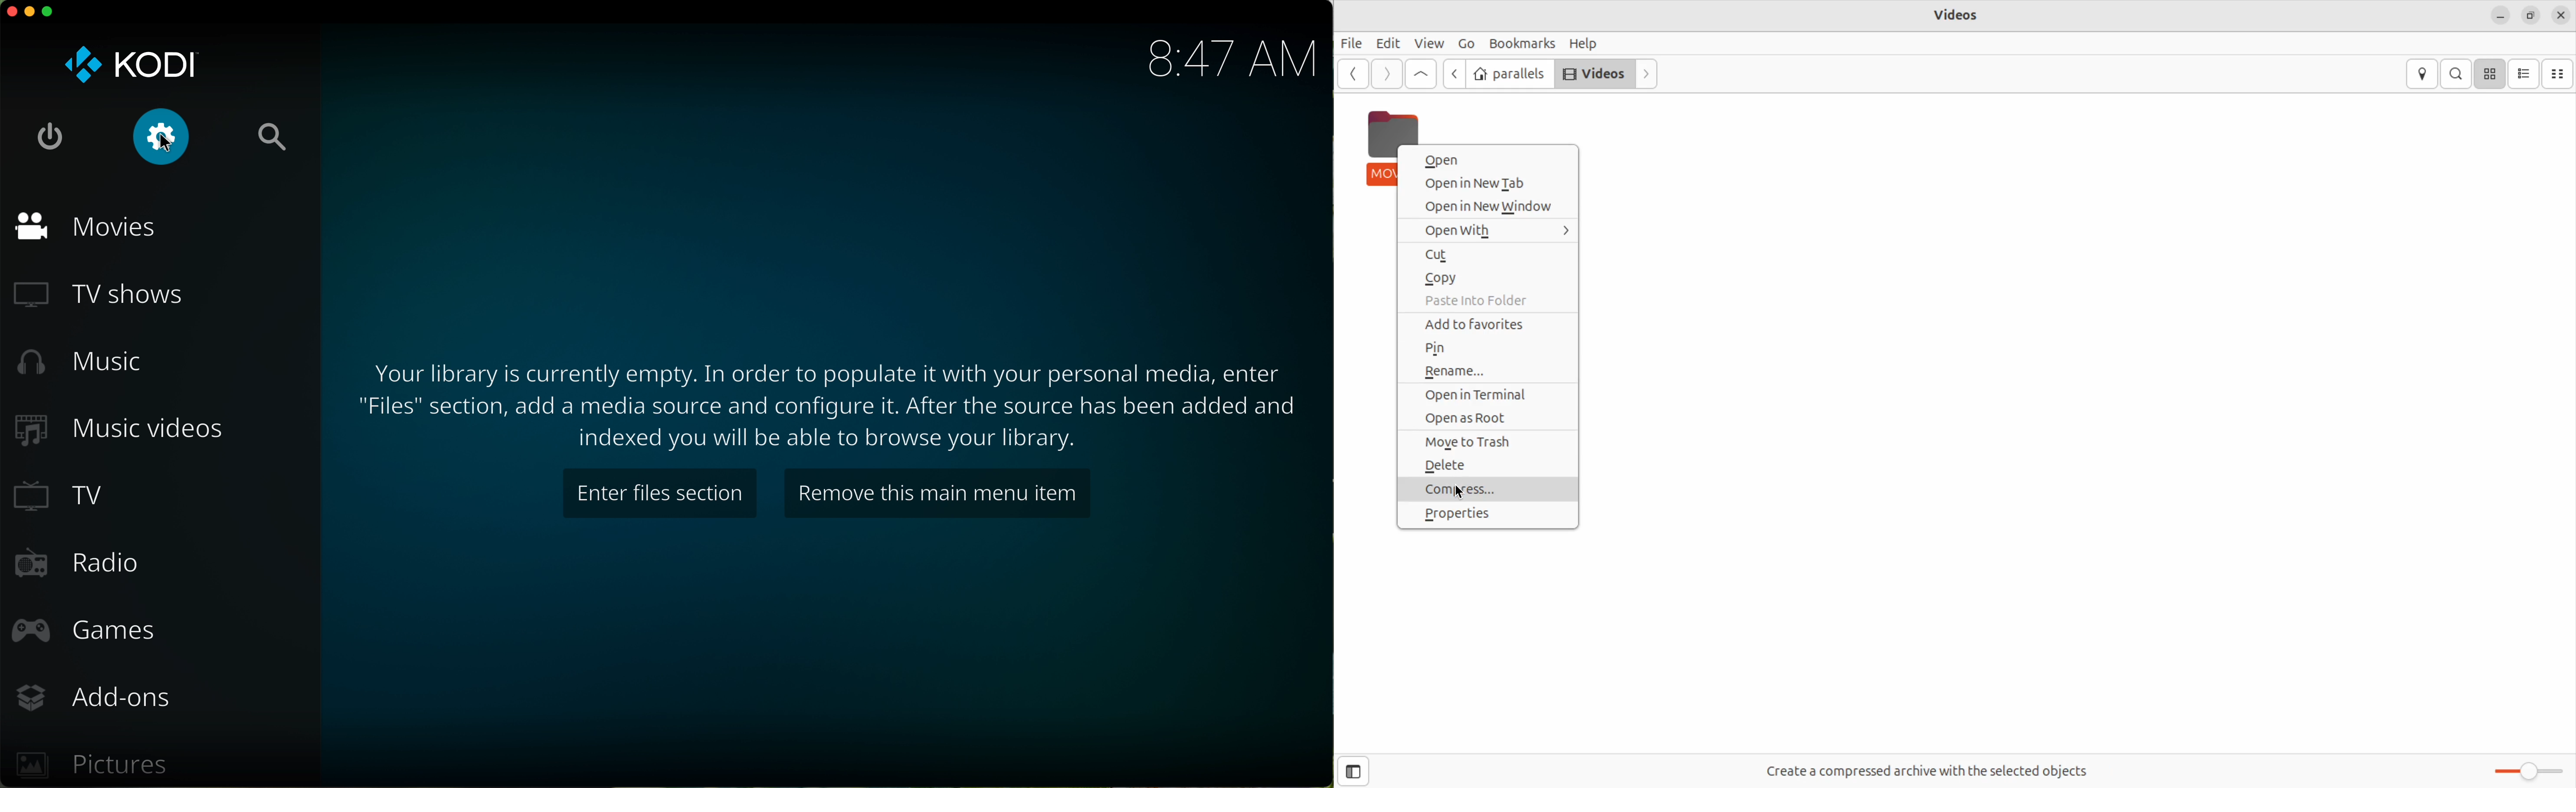 This screenshot has height=812, width=2576. What do you see at coordinates (31, 11) in the screenshot?
I see `minimize` at bounding box center [31, 11].